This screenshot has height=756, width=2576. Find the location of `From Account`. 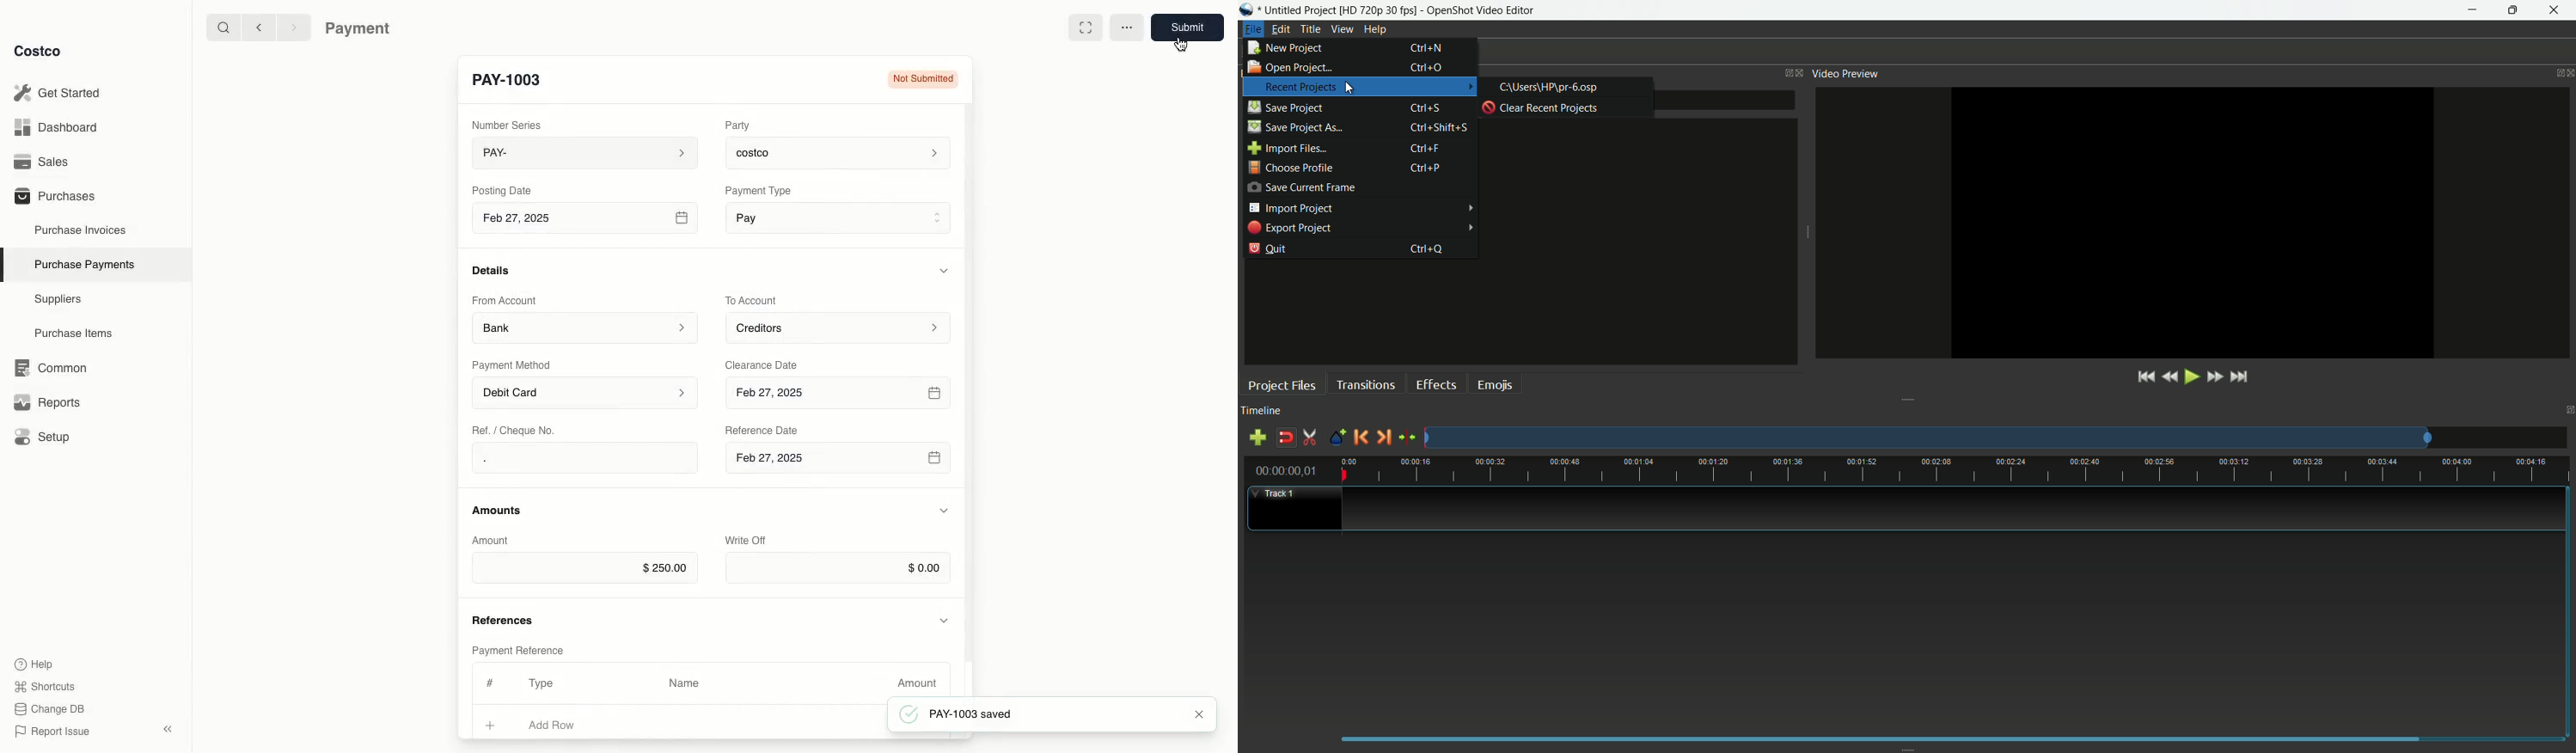

From Account is located at coordinates (505, 300).